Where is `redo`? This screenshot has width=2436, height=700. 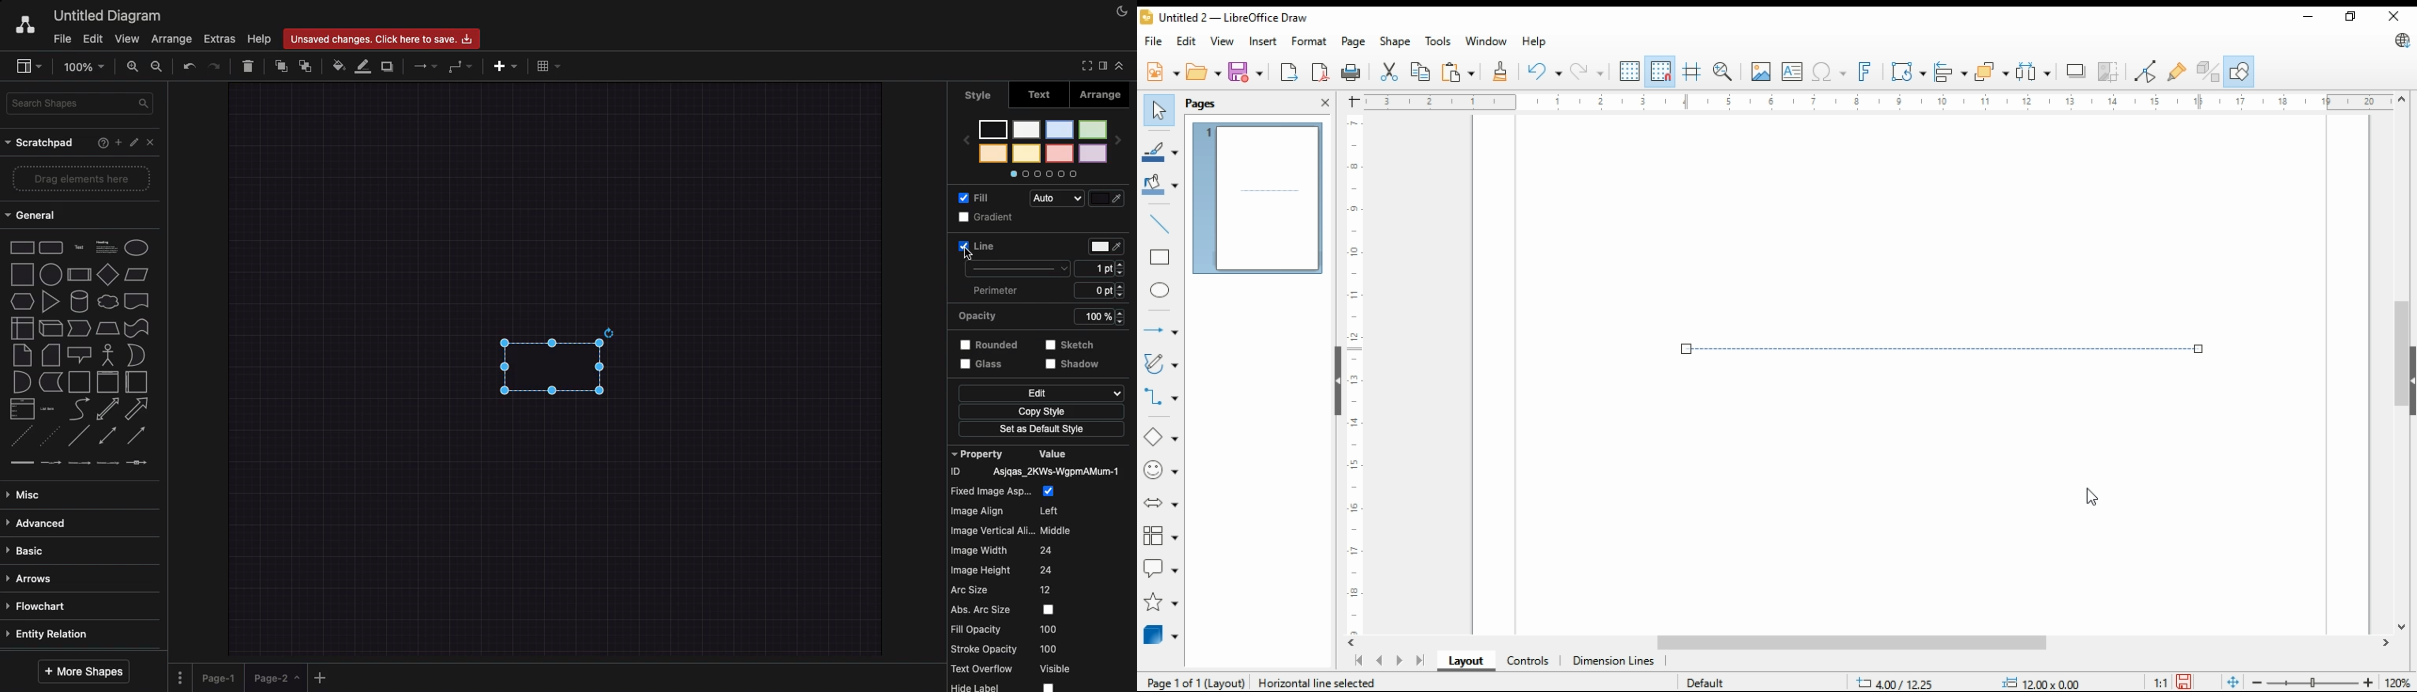
redo is located at coordinates (1586, 71).